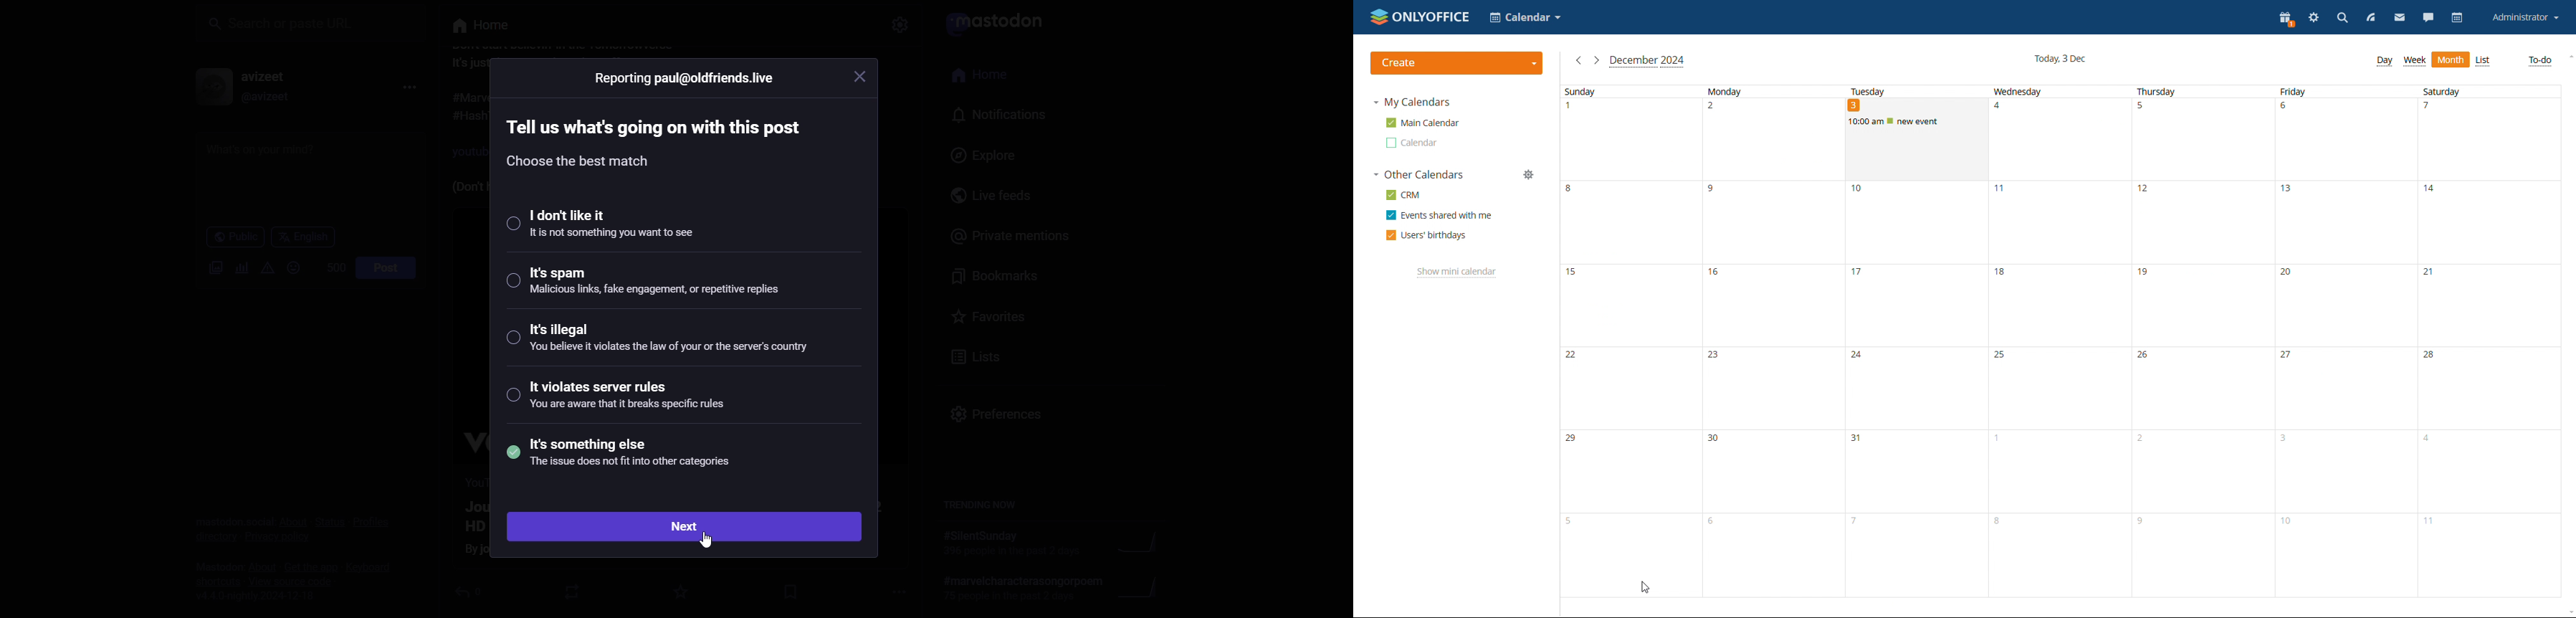 This screenshot has width=2576, height=644. I want to click on private mentions, so click(1009, 237).